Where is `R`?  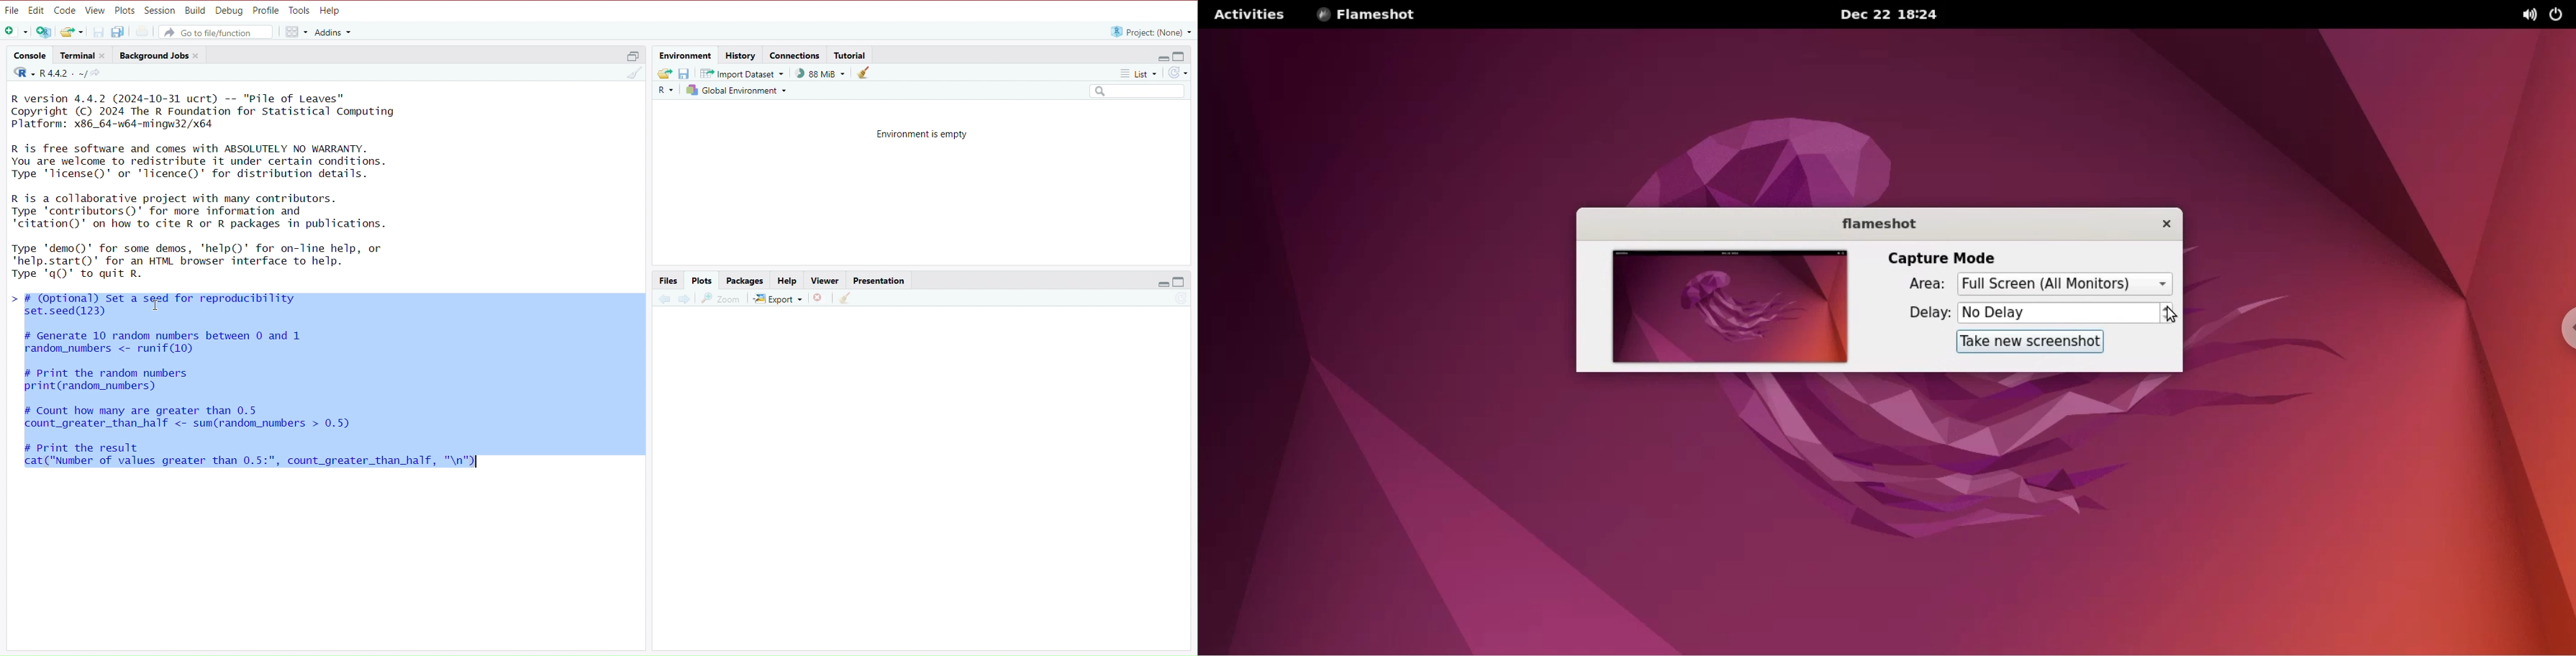
R is located at coordinates (664, 90).